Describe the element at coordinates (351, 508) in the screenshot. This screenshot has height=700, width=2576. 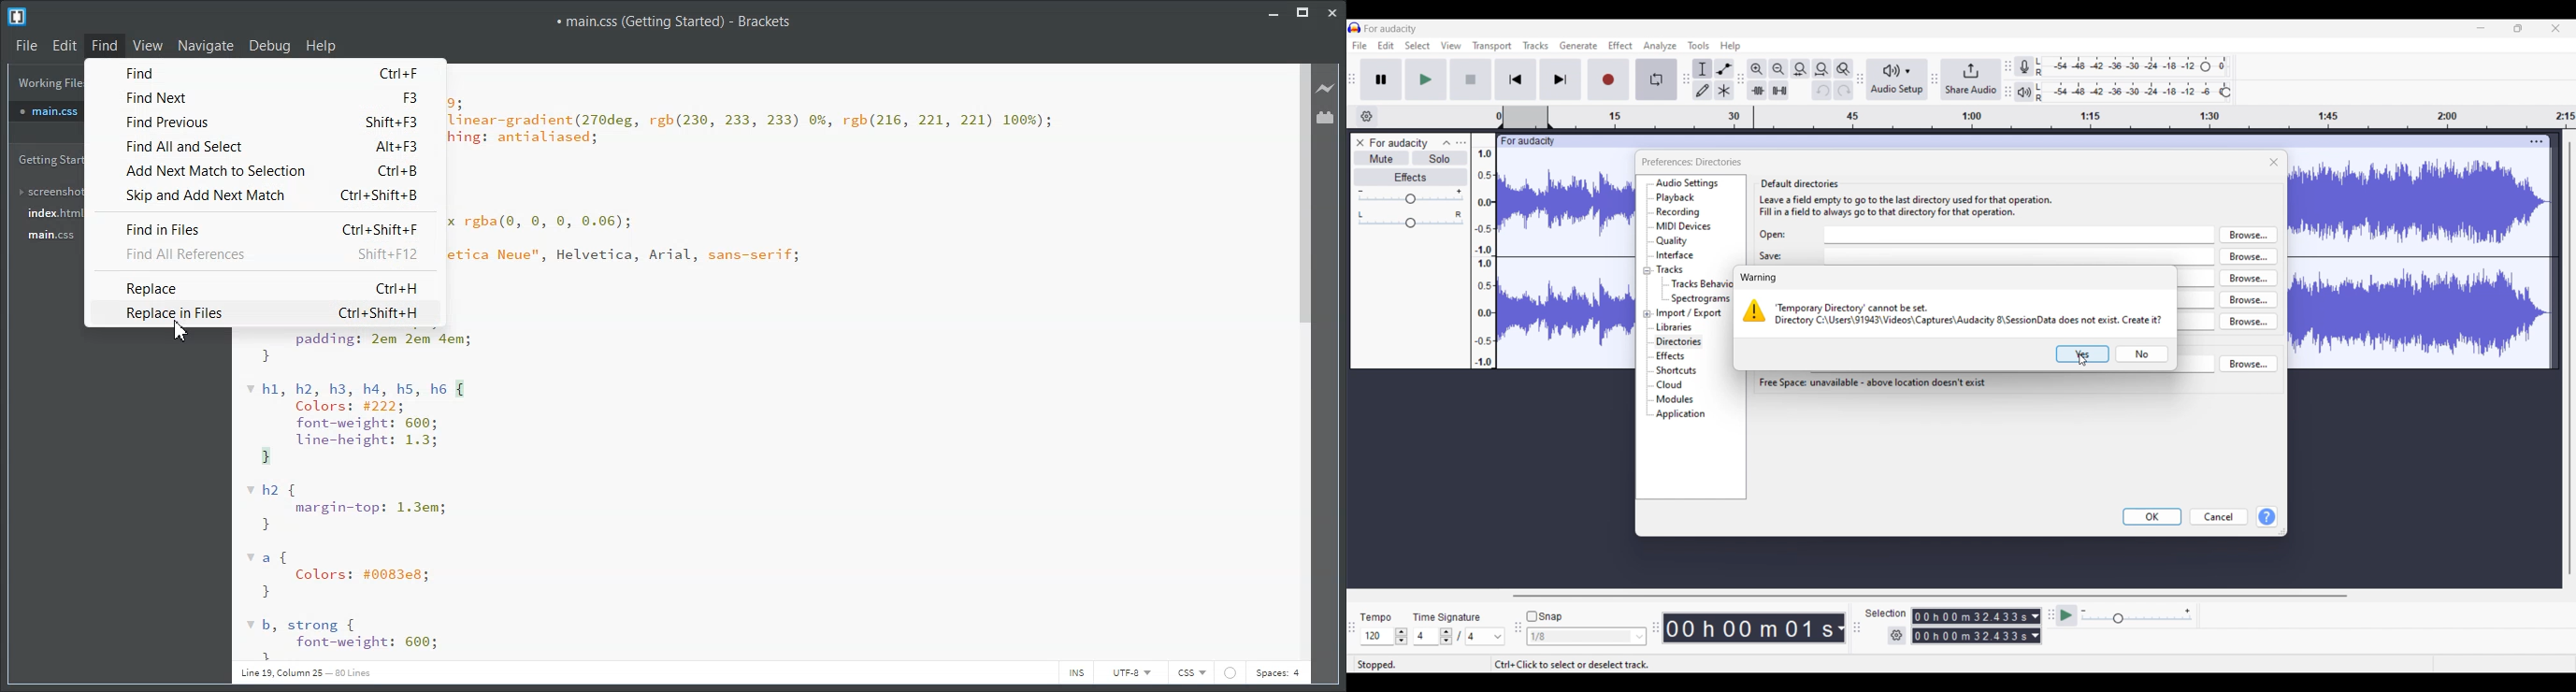
I see `vh2 {
margin-top: 1.3em;
}` at that location.